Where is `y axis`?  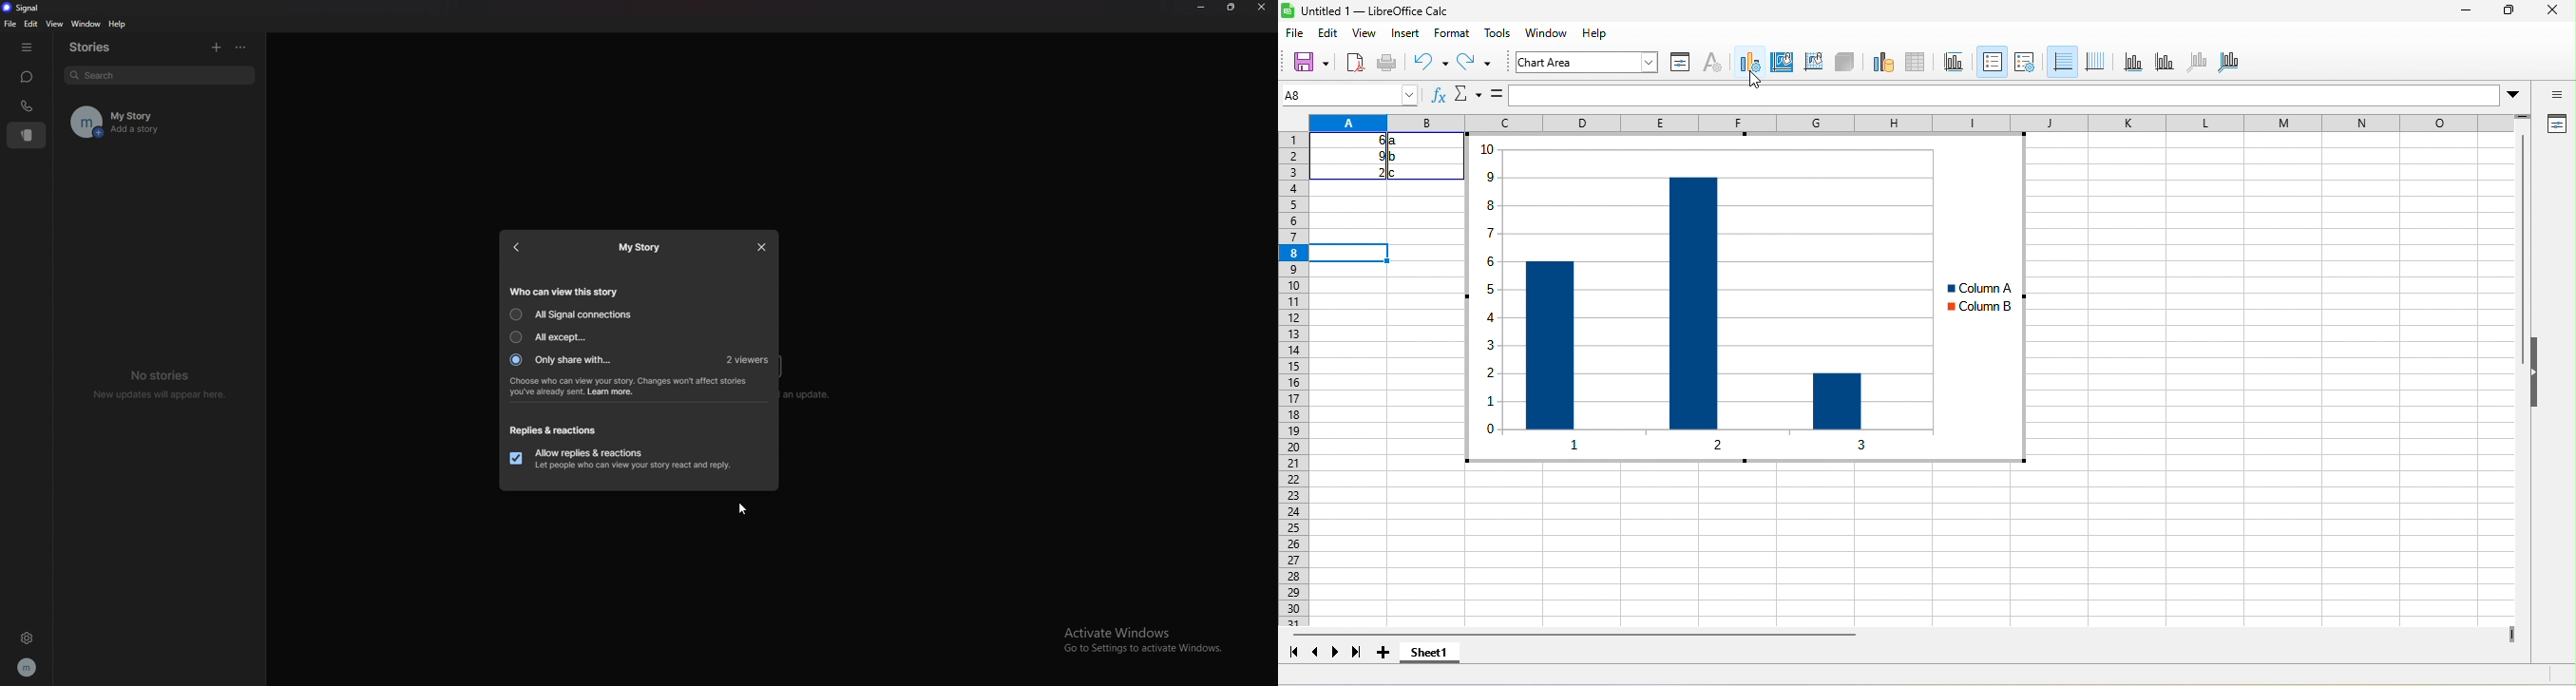
y axis is located at coordinates (2163, 64).